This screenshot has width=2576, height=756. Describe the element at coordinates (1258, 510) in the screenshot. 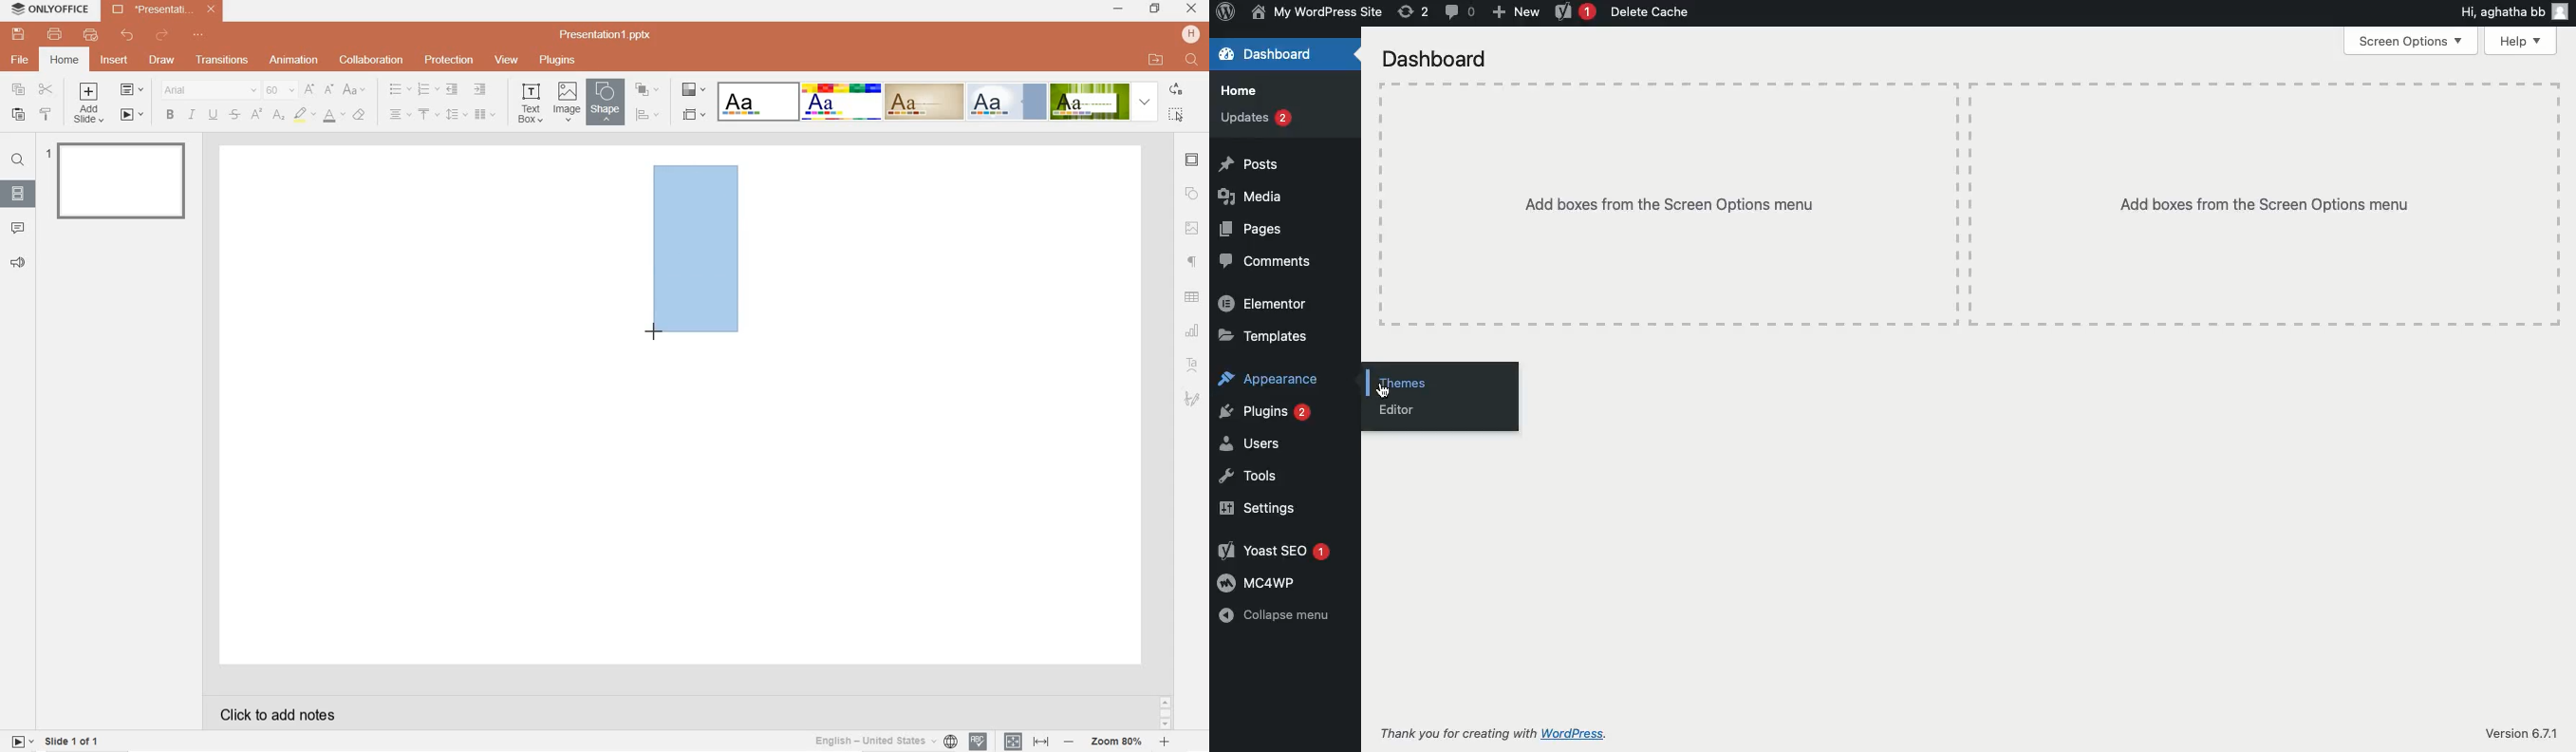

I see `Settings` at that location.